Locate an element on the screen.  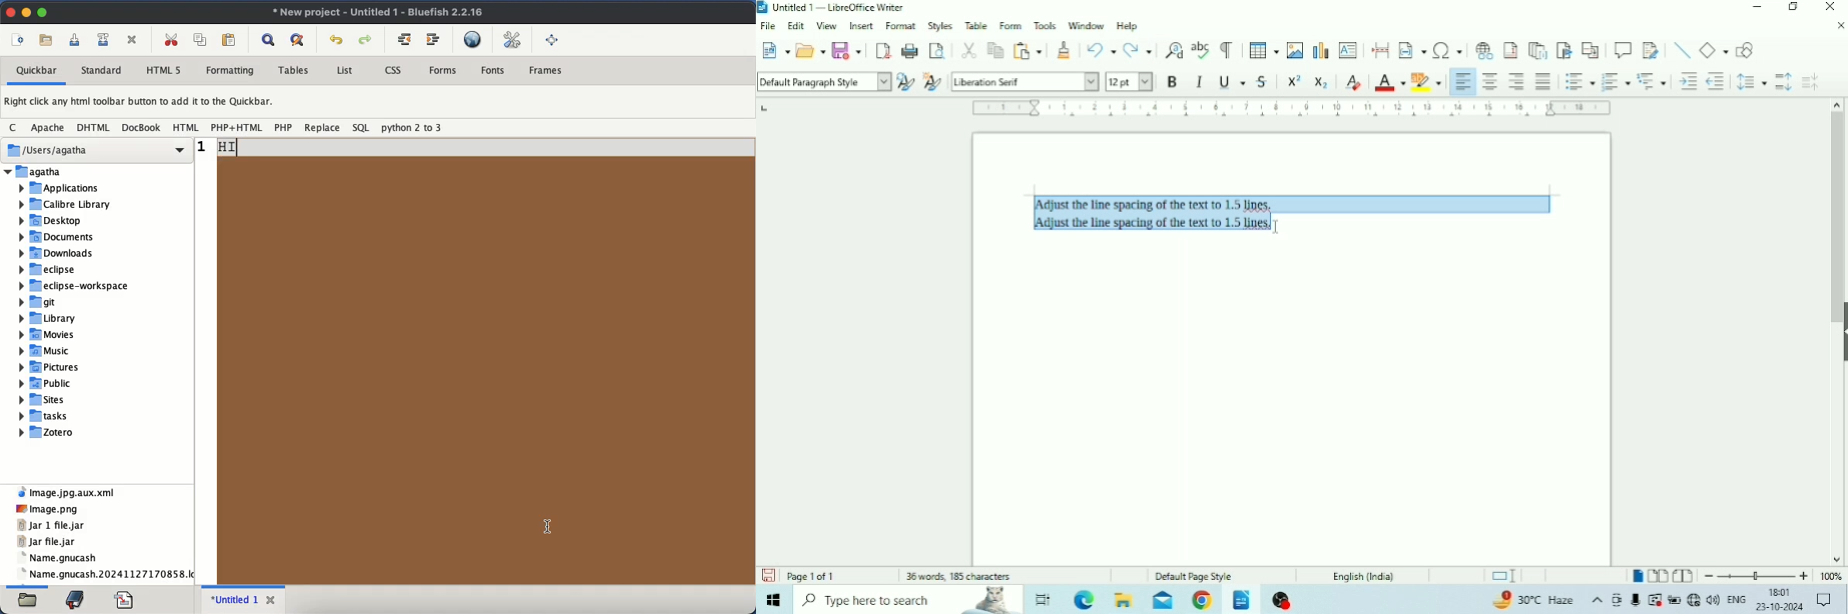
users Agatha is located at coordinates (98, 150).